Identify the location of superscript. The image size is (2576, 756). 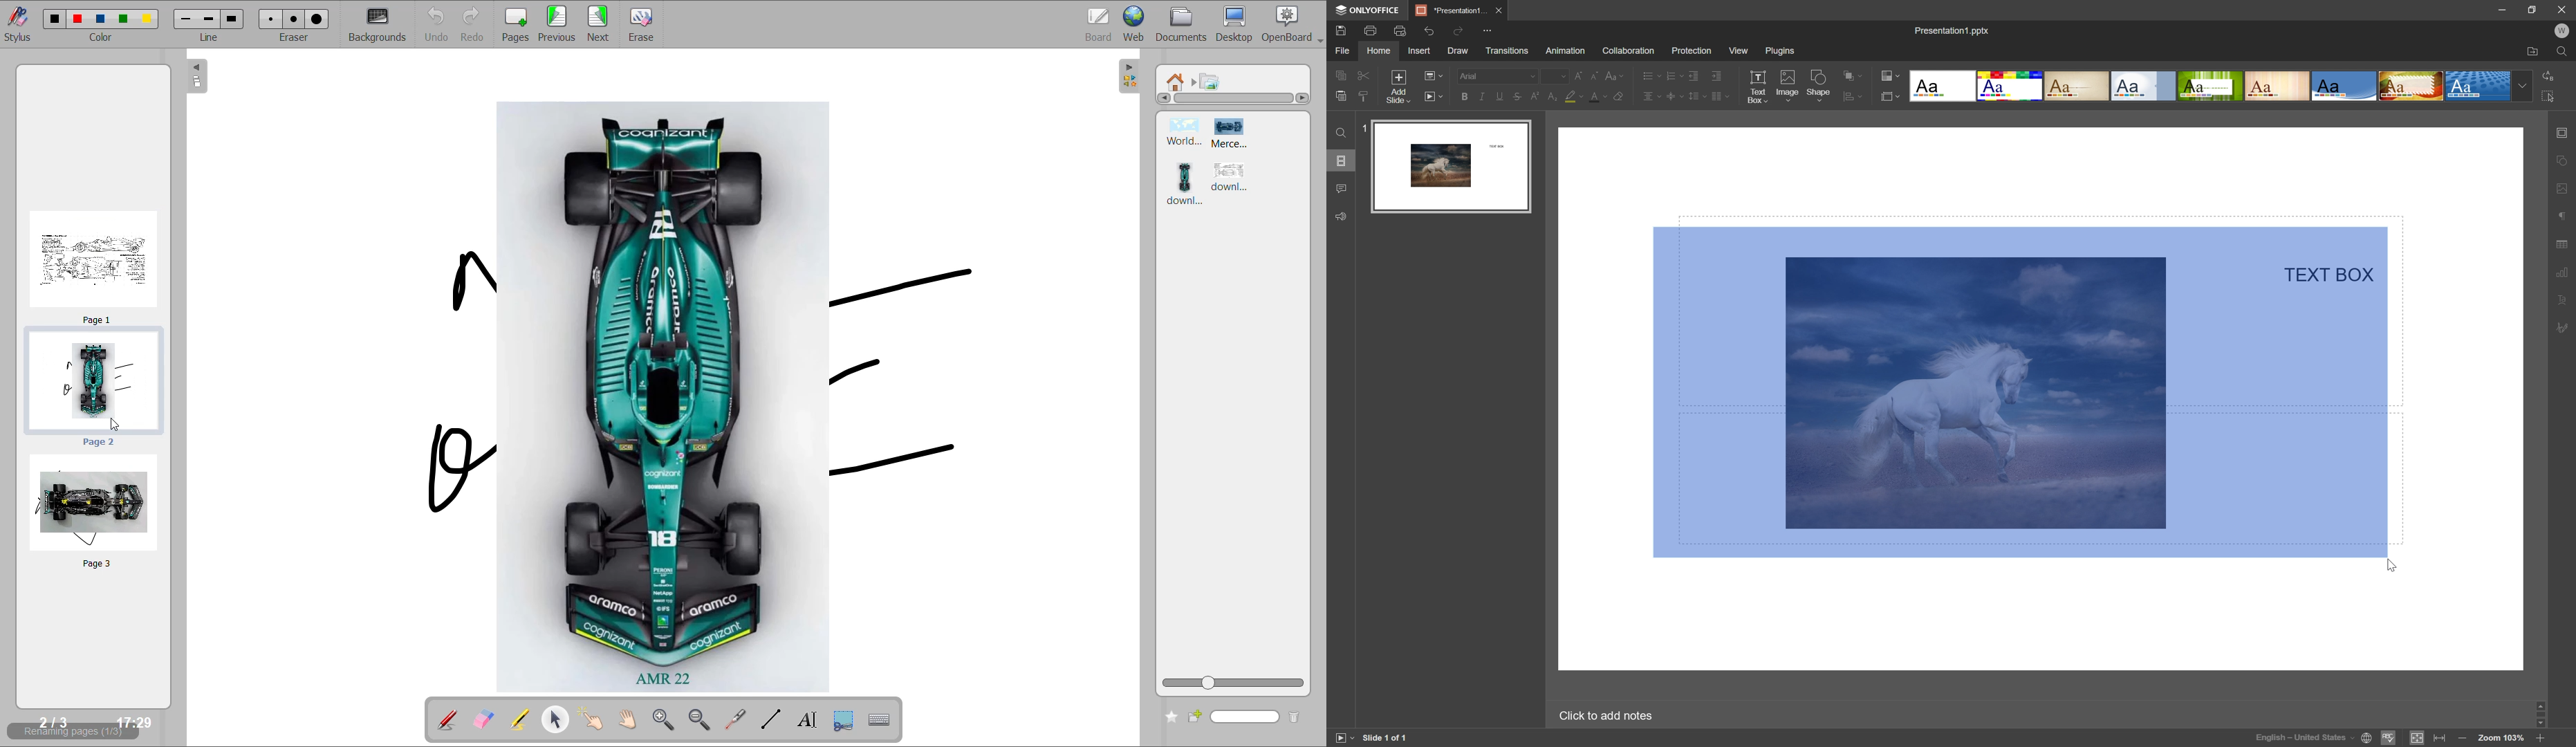
(1537, 97).